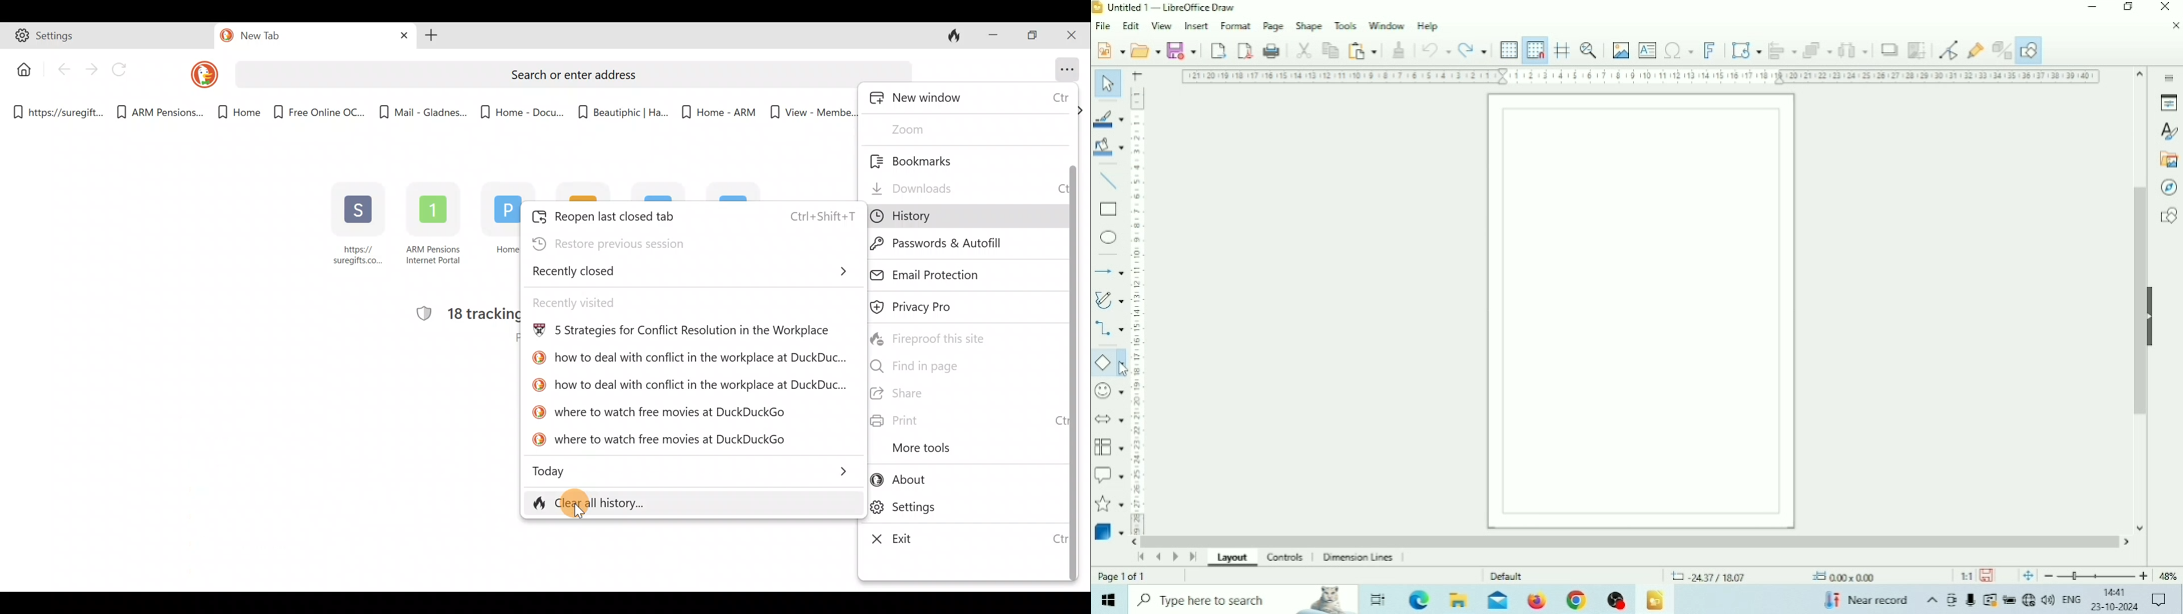 This screenshot has height=616, width=2184. What do you see at coordinates (682, 333) in the screenshot?
I see `5 Strategies for Conflict Resolution in the Workplace` at bounding box center [682, 333].